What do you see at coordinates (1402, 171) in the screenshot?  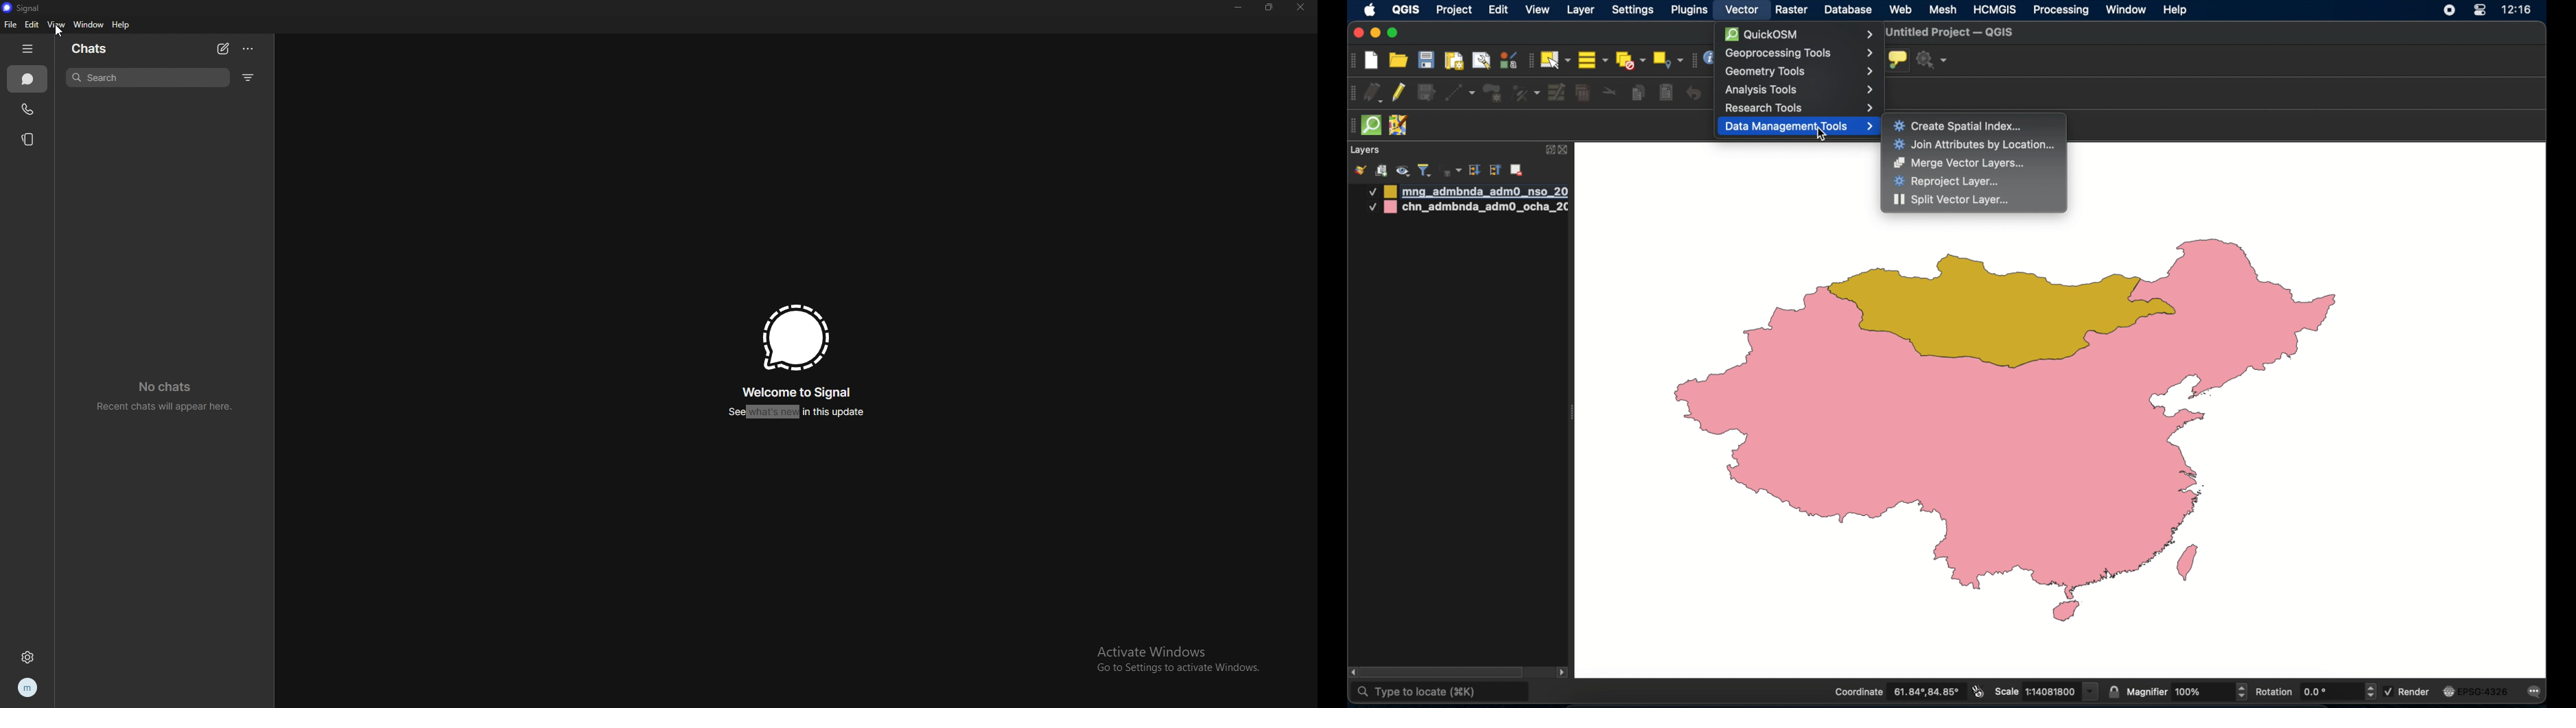 I see `manage map theme` at bounding box center [1402, 171].